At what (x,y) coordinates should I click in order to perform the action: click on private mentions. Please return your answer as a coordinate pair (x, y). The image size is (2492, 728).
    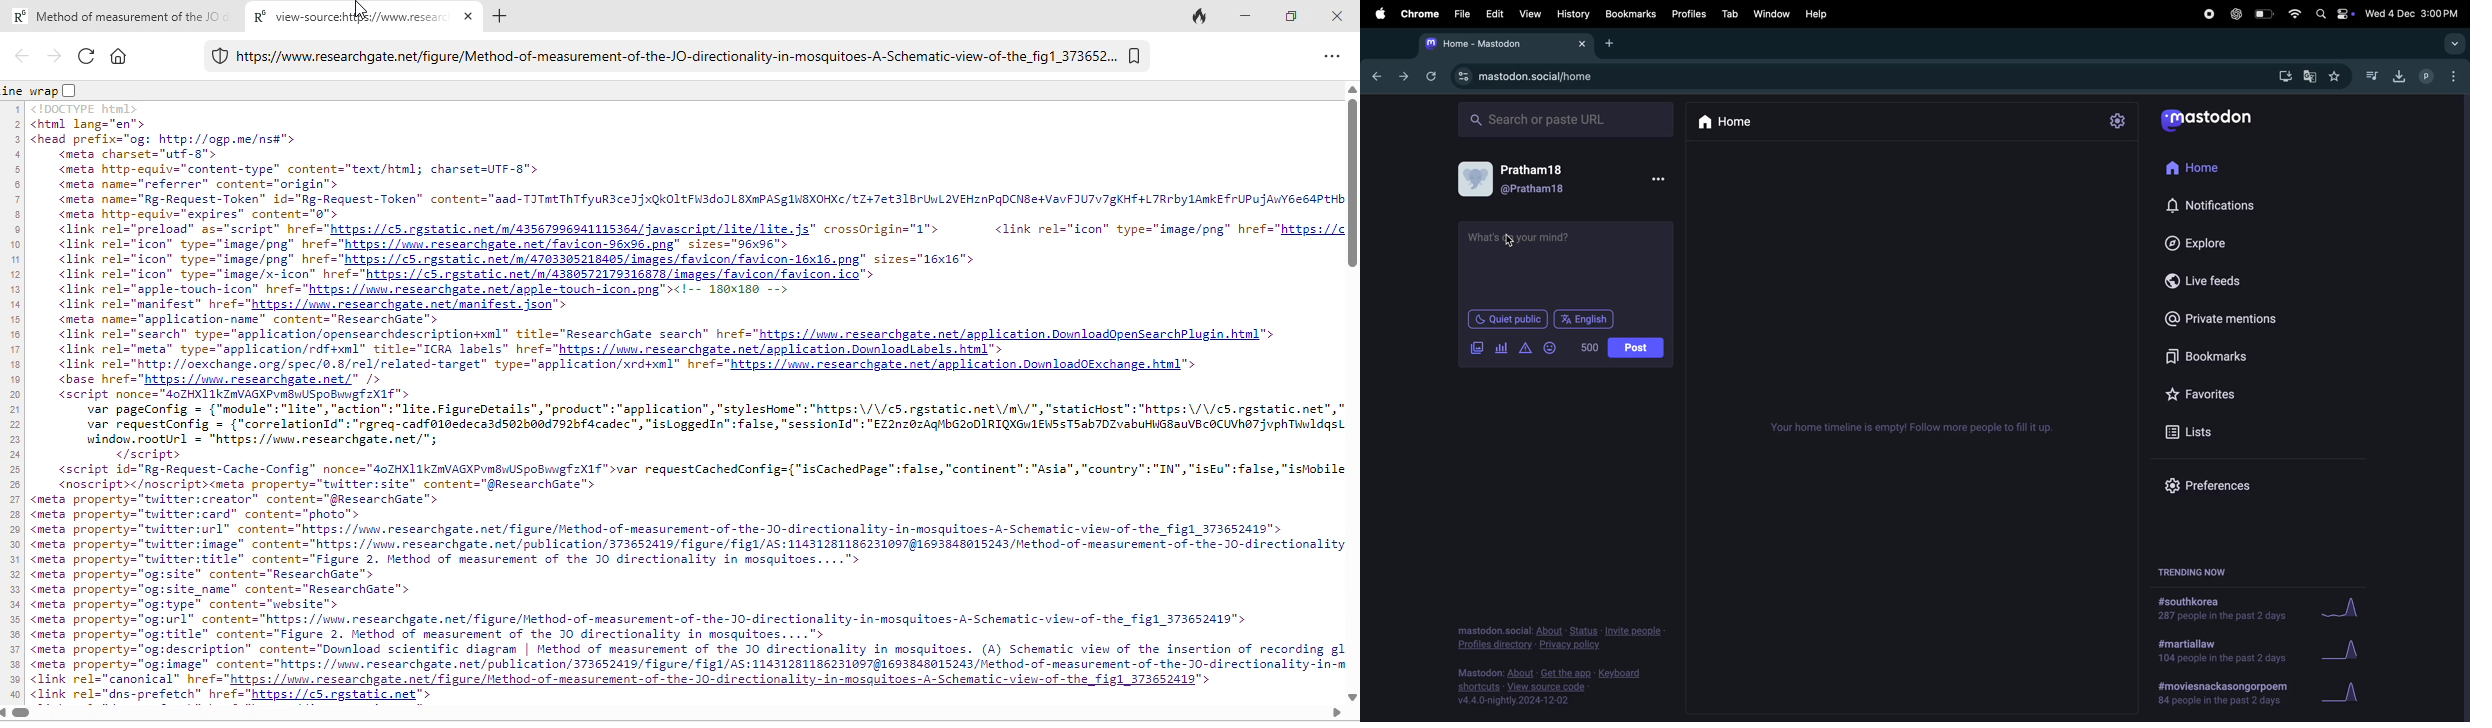
    Looking at the image, I should click on (2238, 316).